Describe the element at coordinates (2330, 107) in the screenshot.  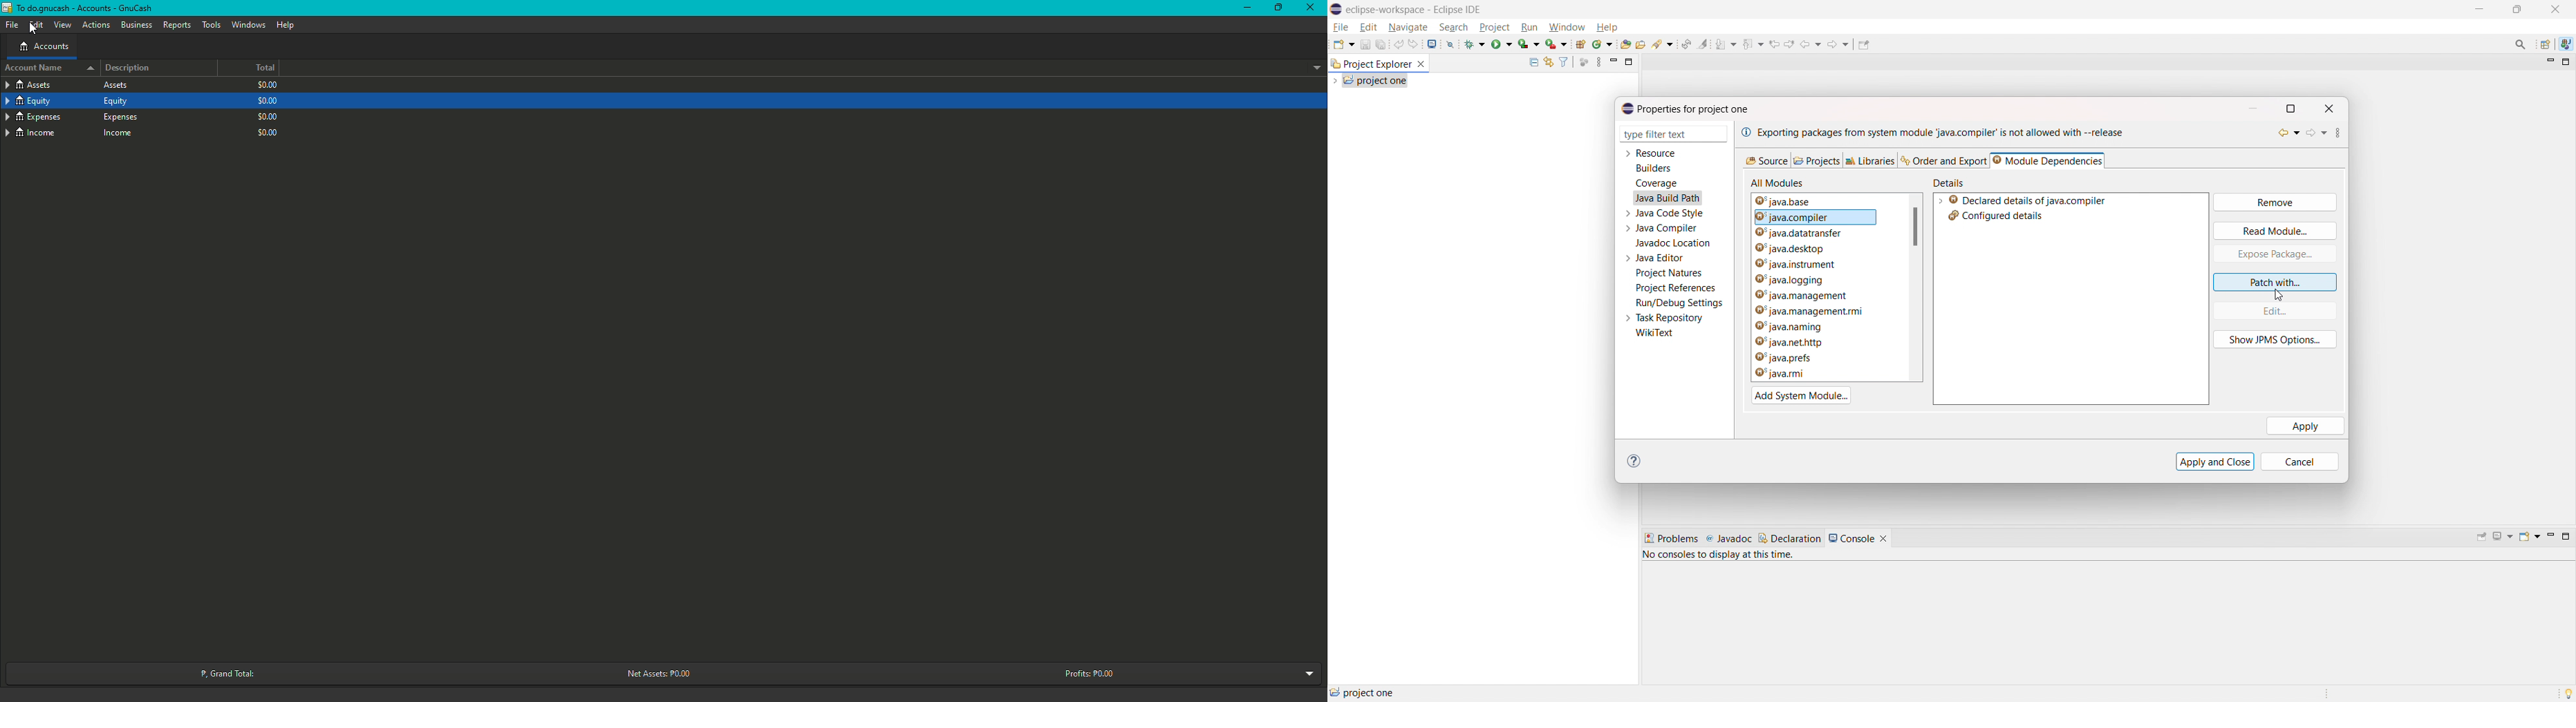
I see `close` at that location.